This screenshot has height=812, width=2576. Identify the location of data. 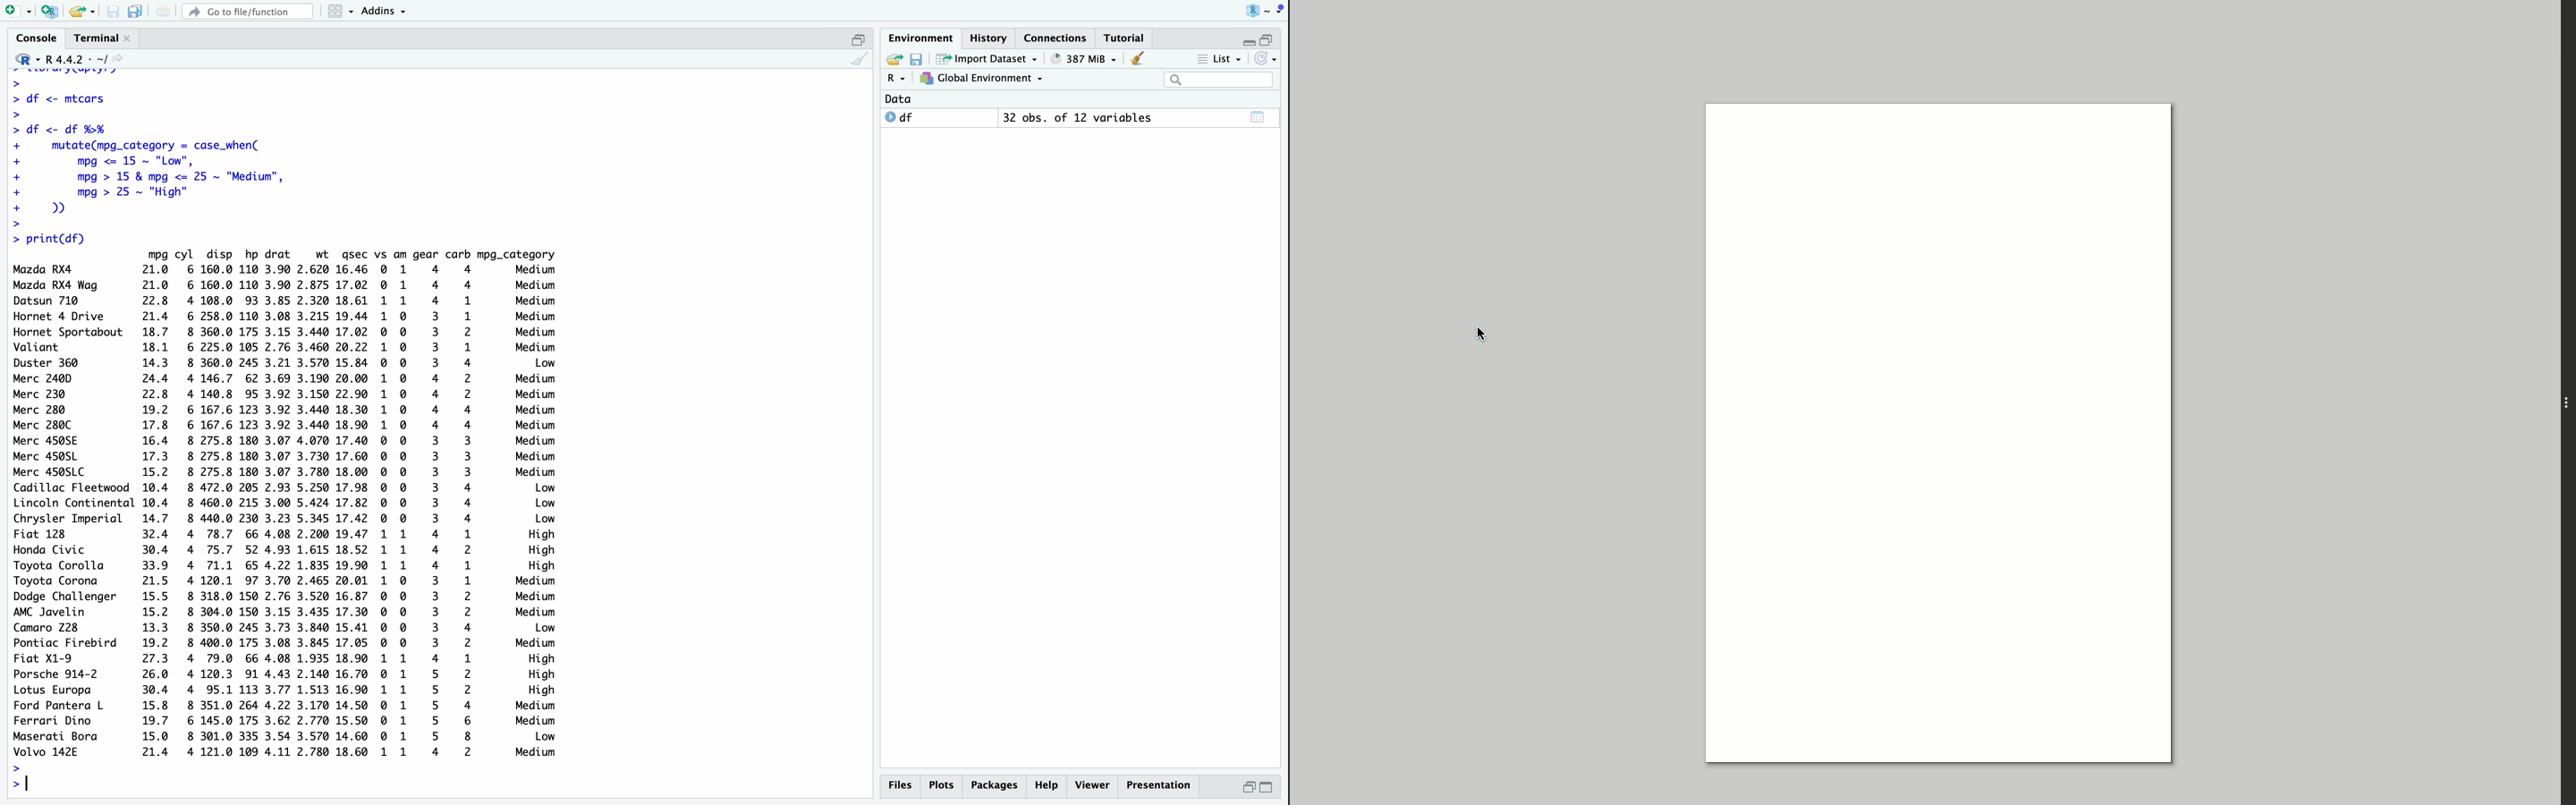
(898, 98).